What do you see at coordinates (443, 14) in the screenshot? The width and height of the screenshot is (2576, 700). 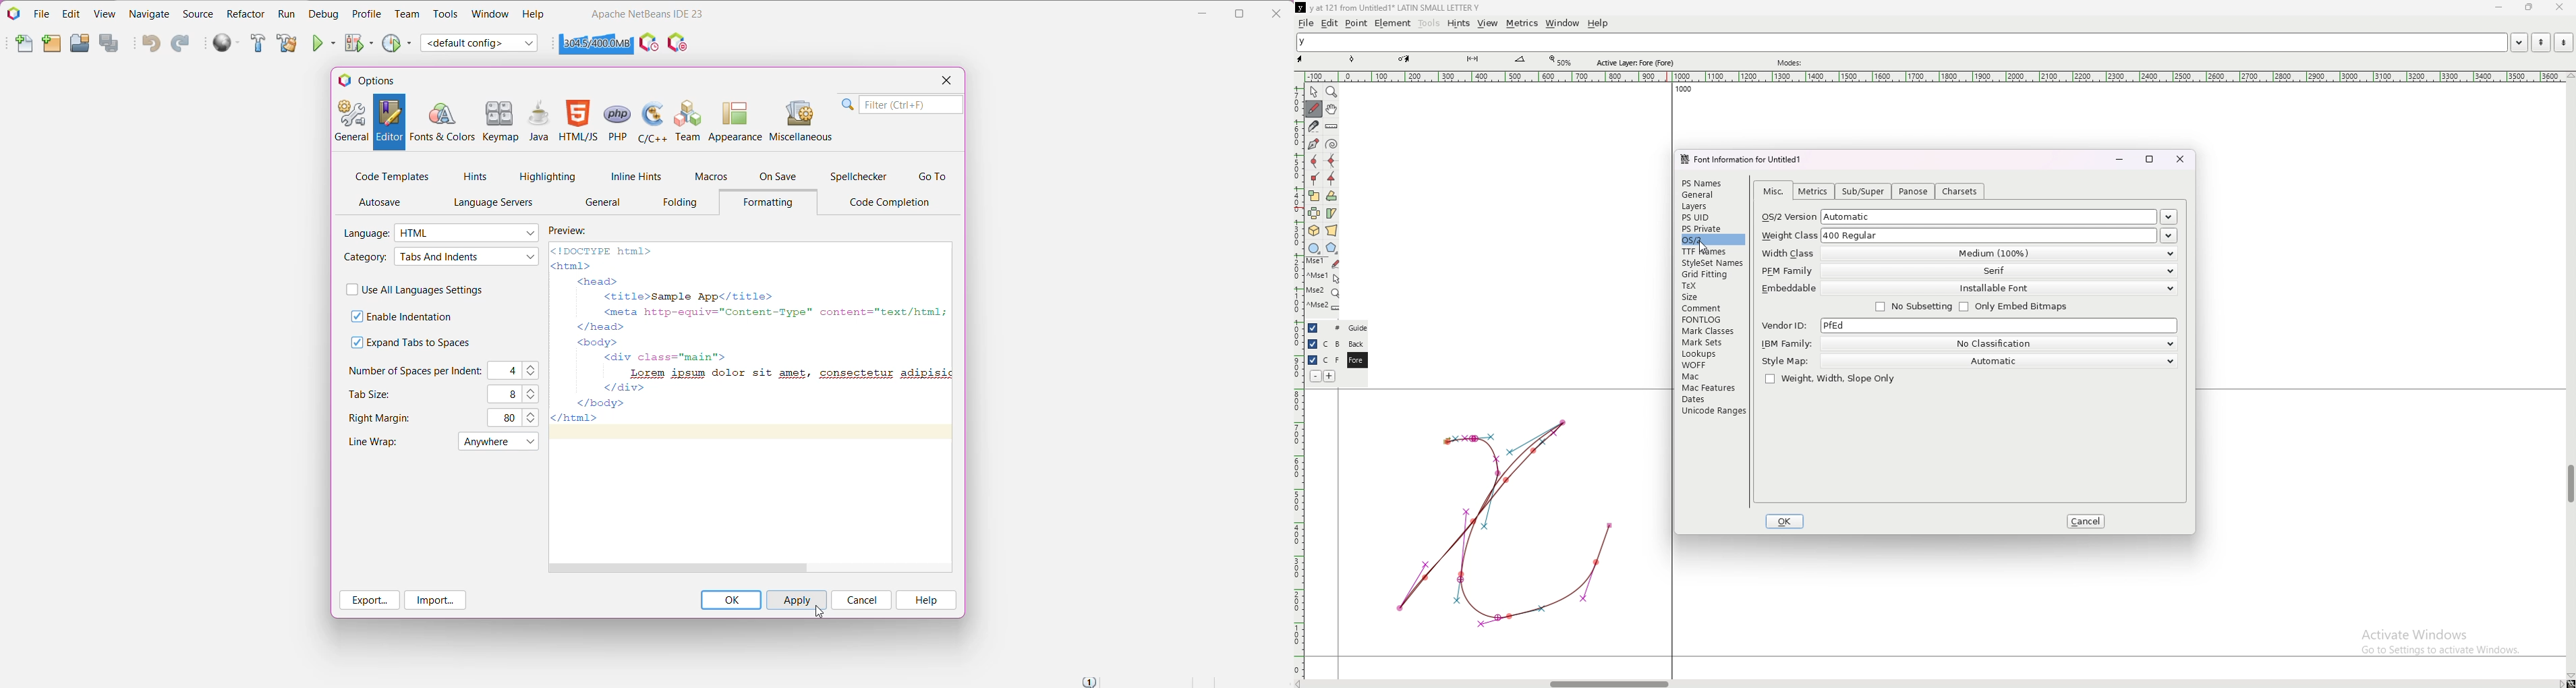 I see `Tools` at bounding box center [443, 14].